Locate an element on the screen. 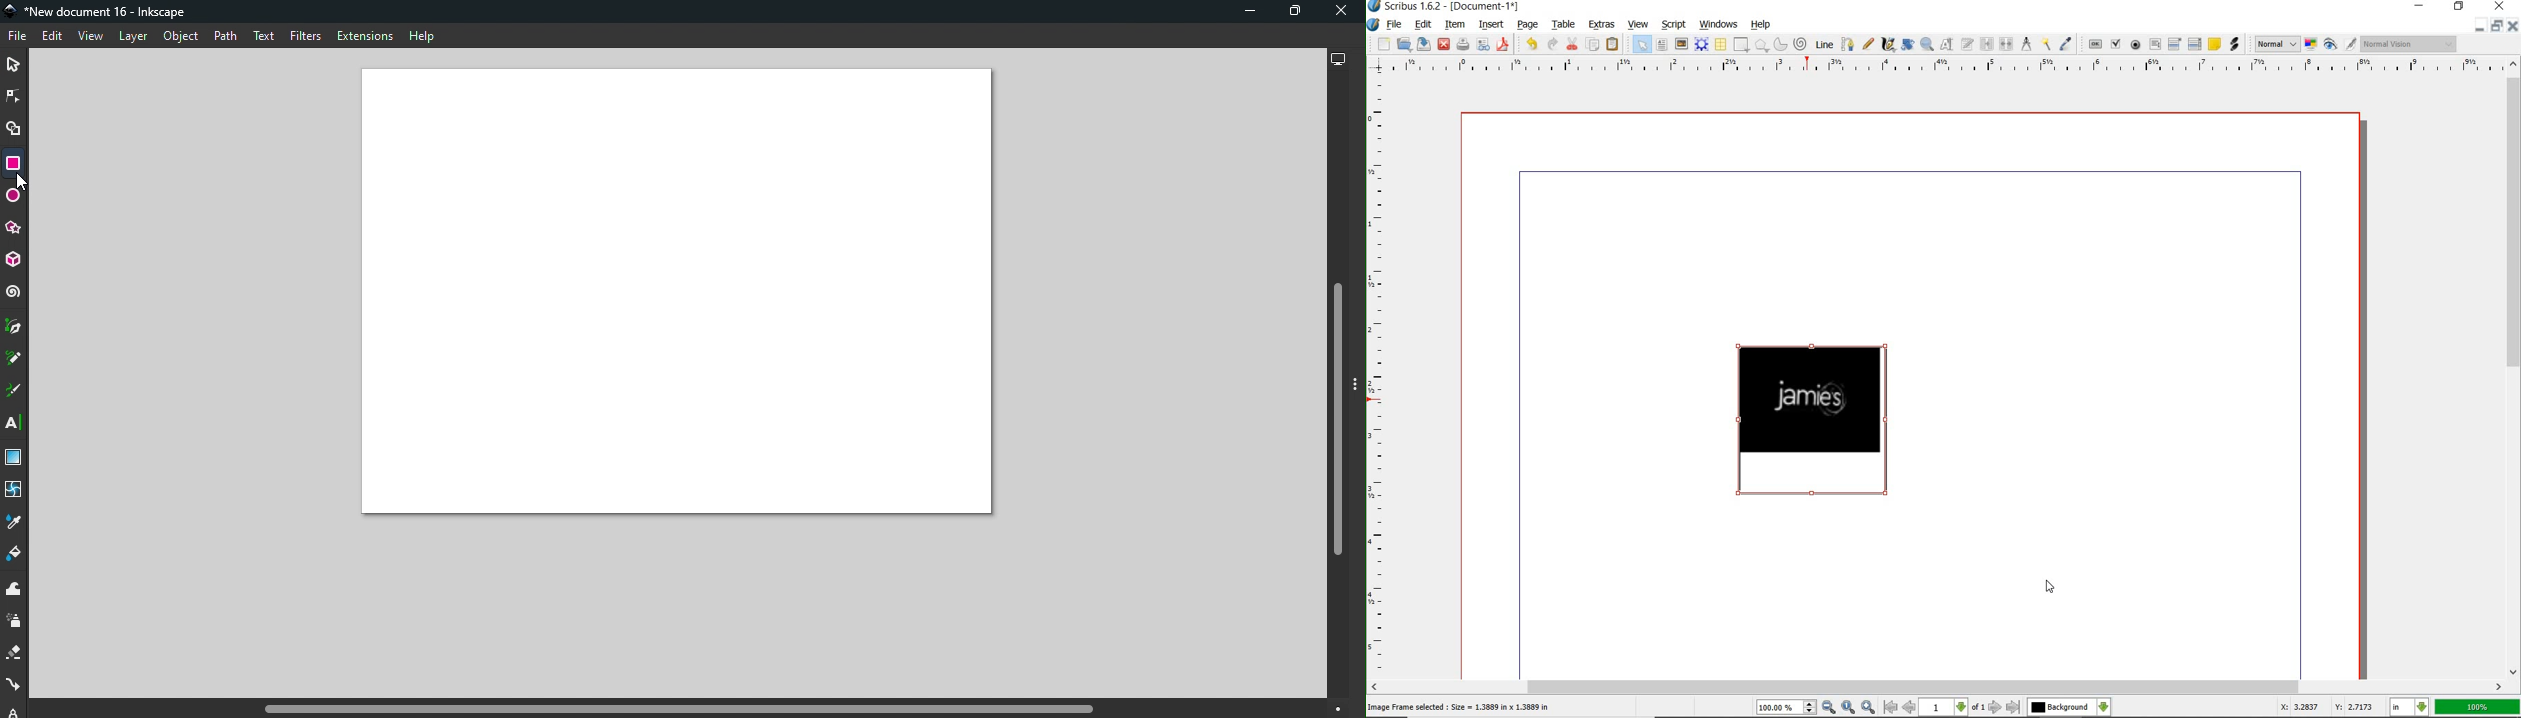 Image resolution: width=2548 pixels, height=728 pixels. PASTE is located at coordinates (1615, 44).